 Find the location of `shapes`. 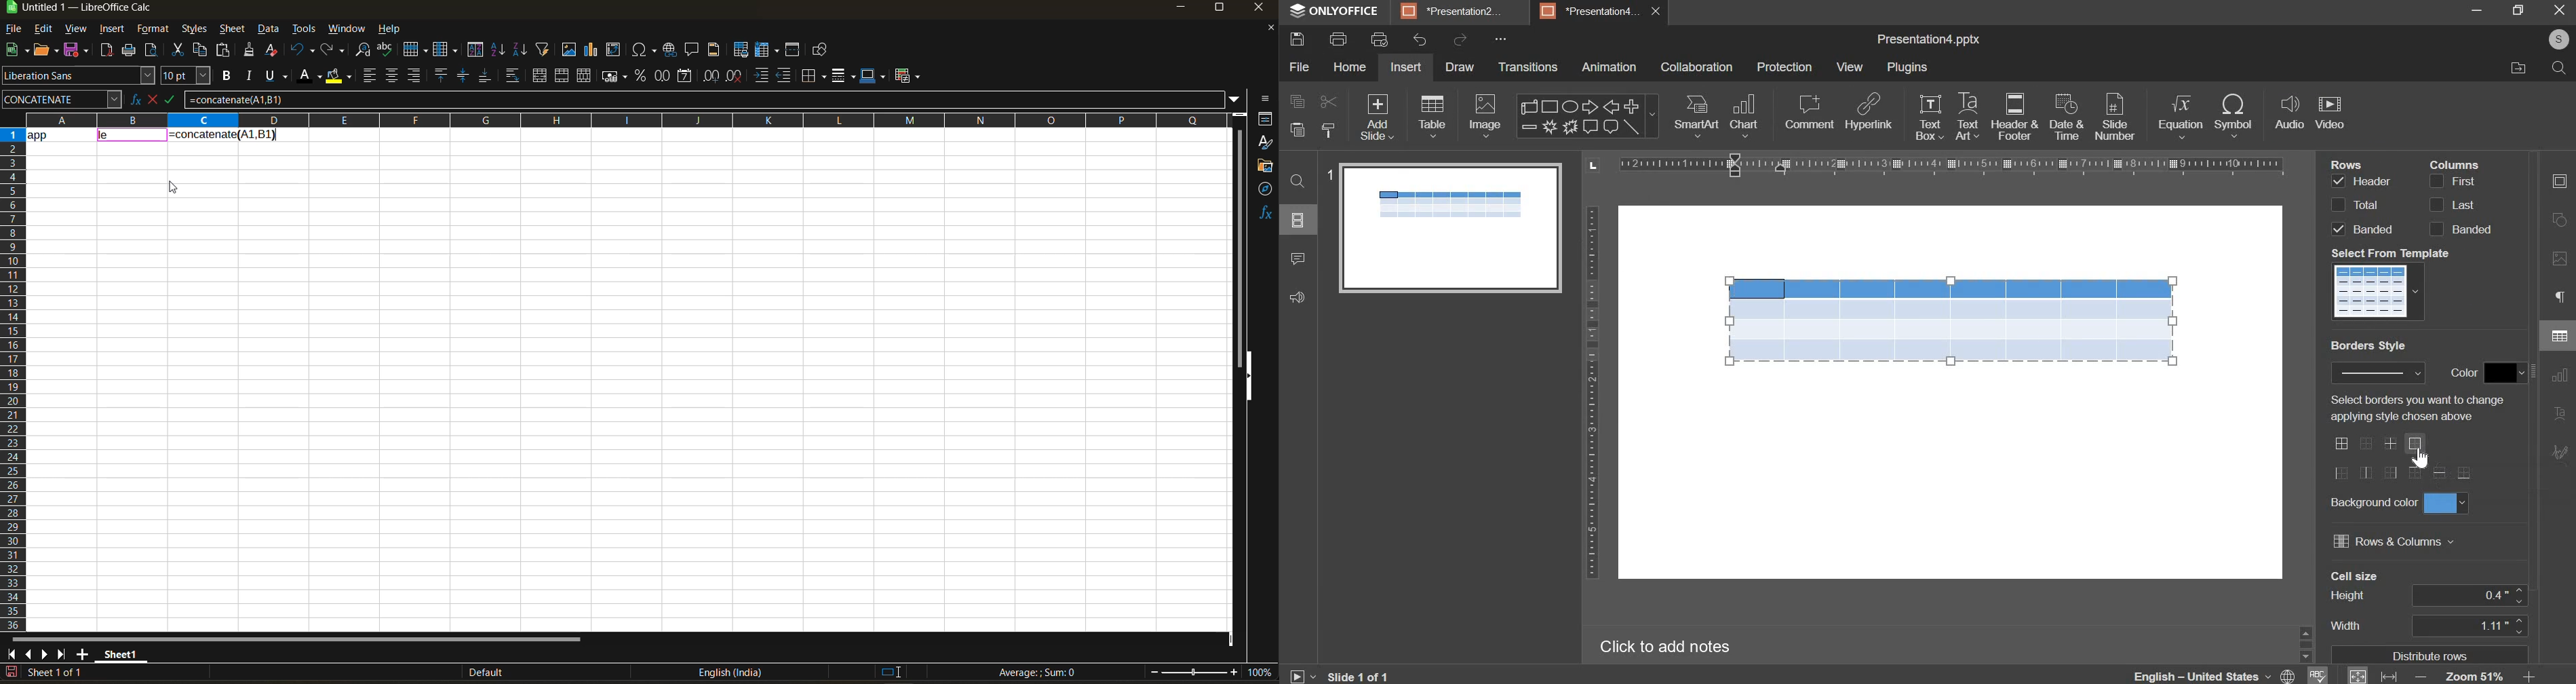

shapes is located at coordinates (1586, 116).